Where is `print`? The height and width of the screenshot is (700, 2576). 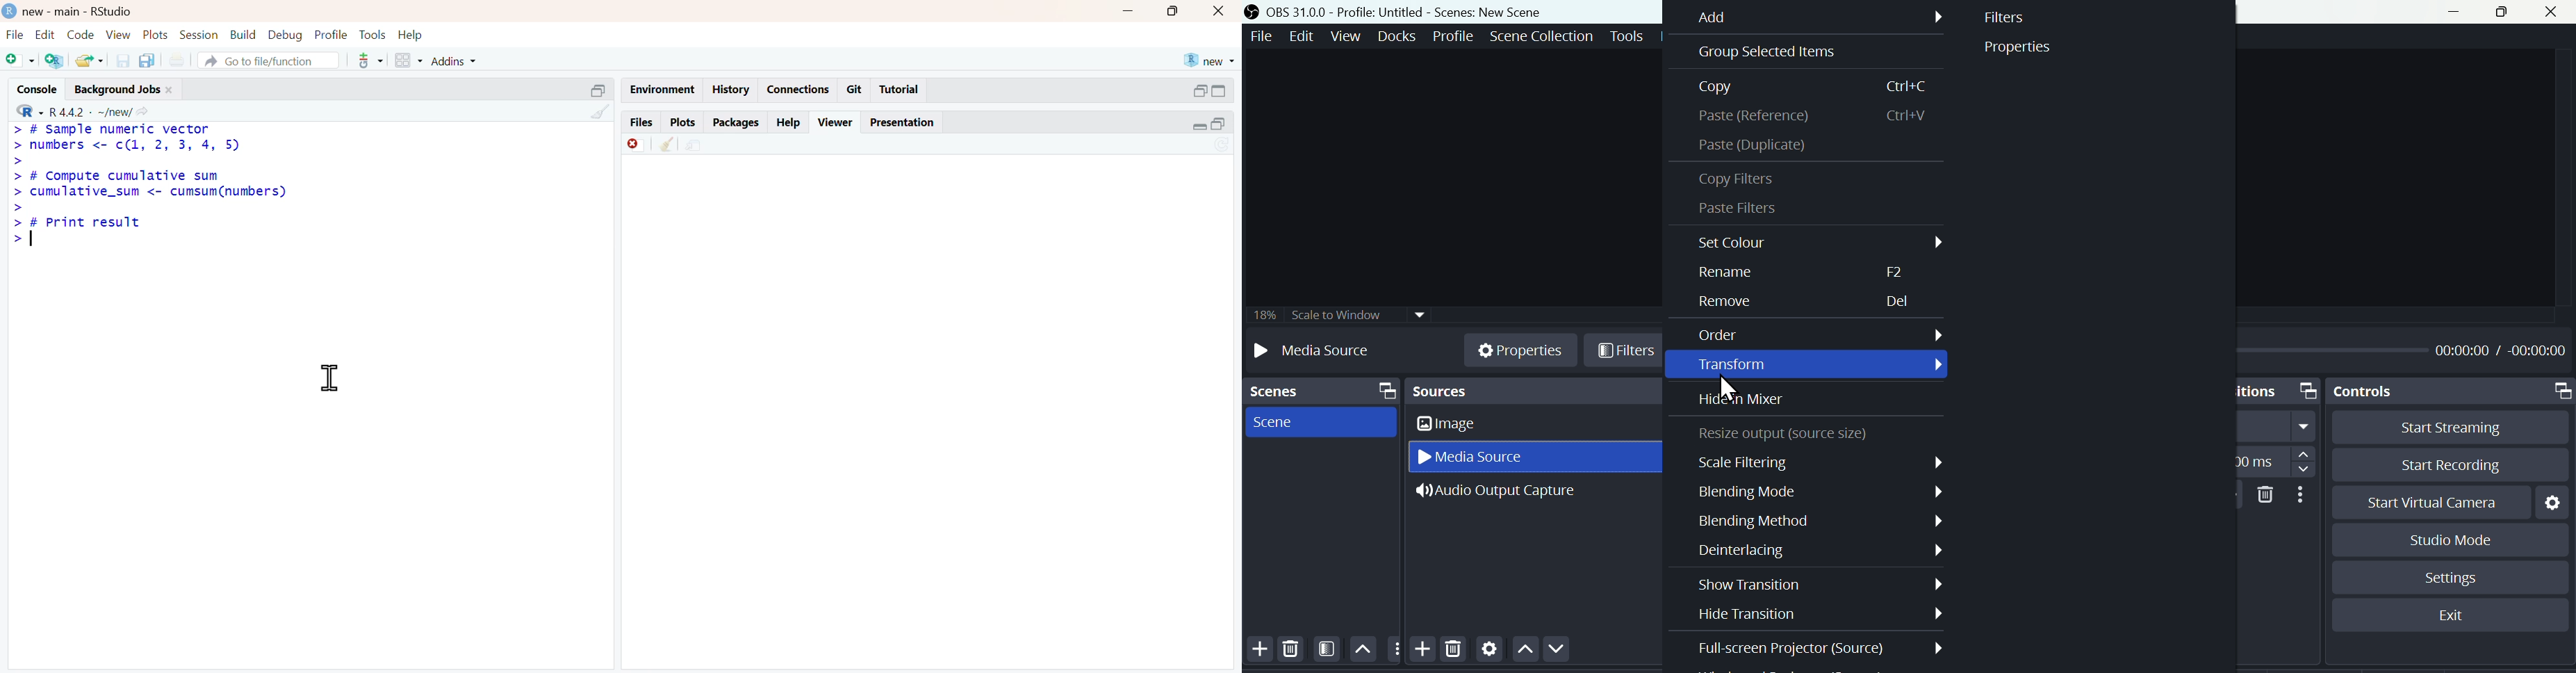
print is located at coordinates (177, 60).